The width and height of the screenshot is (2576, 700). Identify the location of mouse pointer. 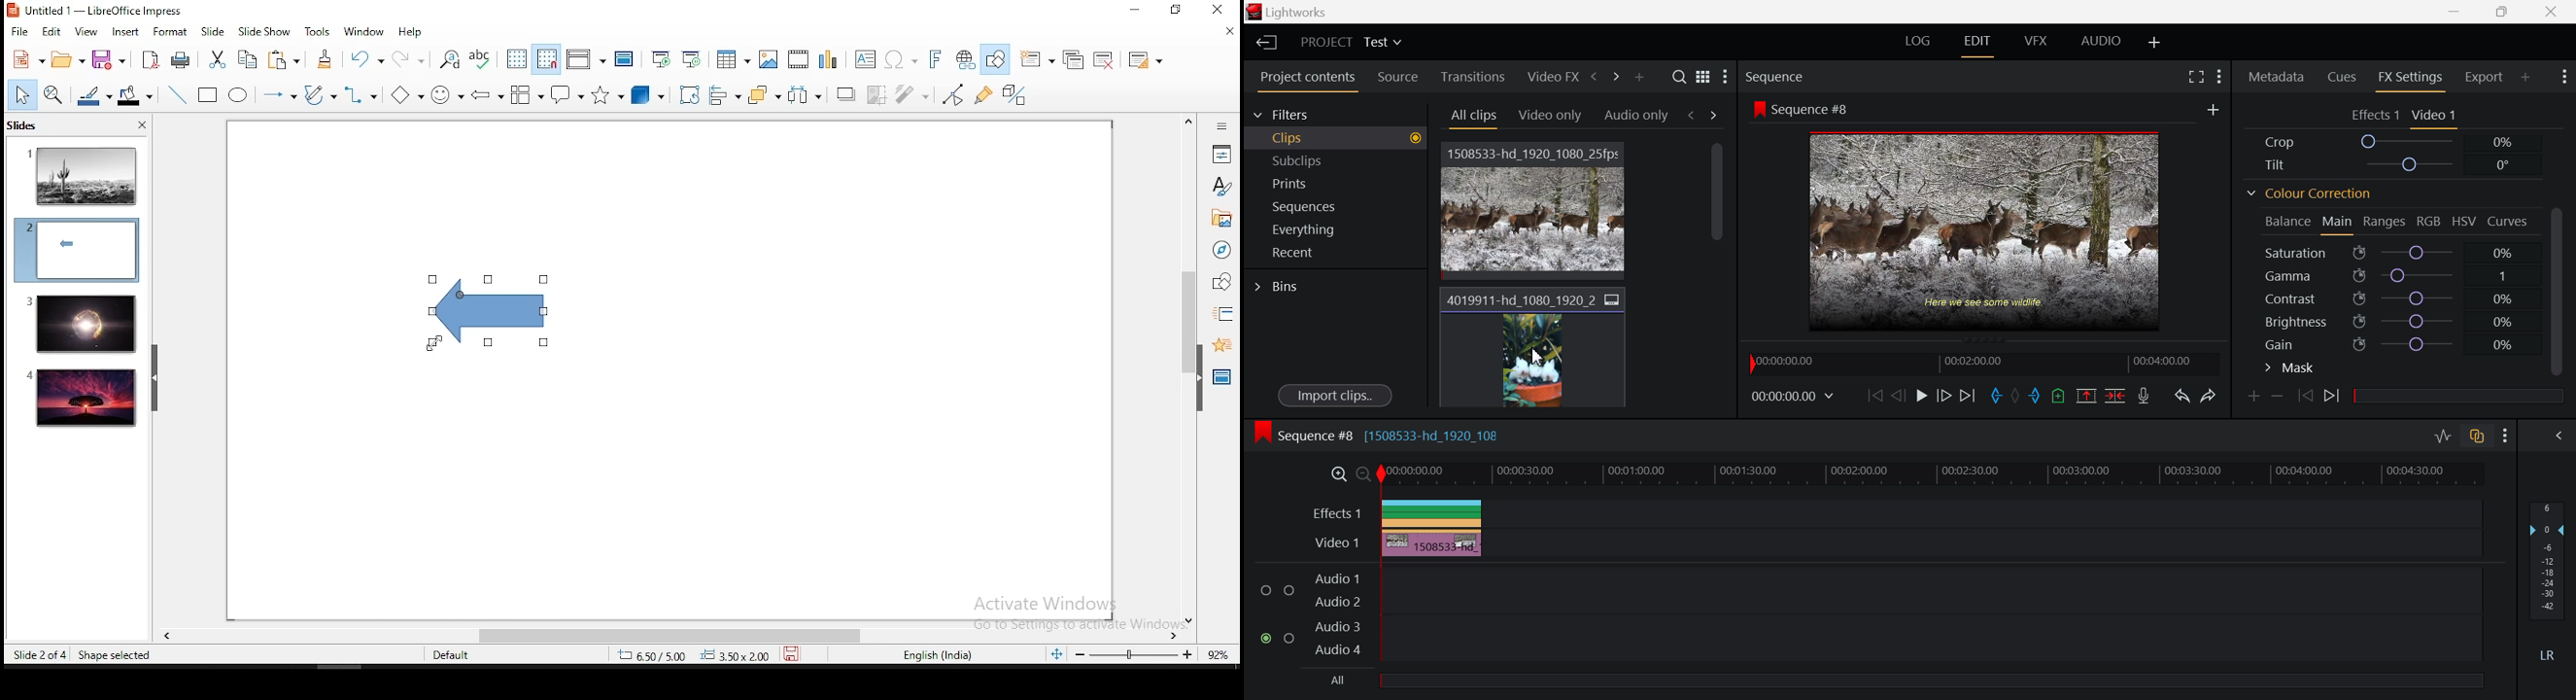
(435, 343).